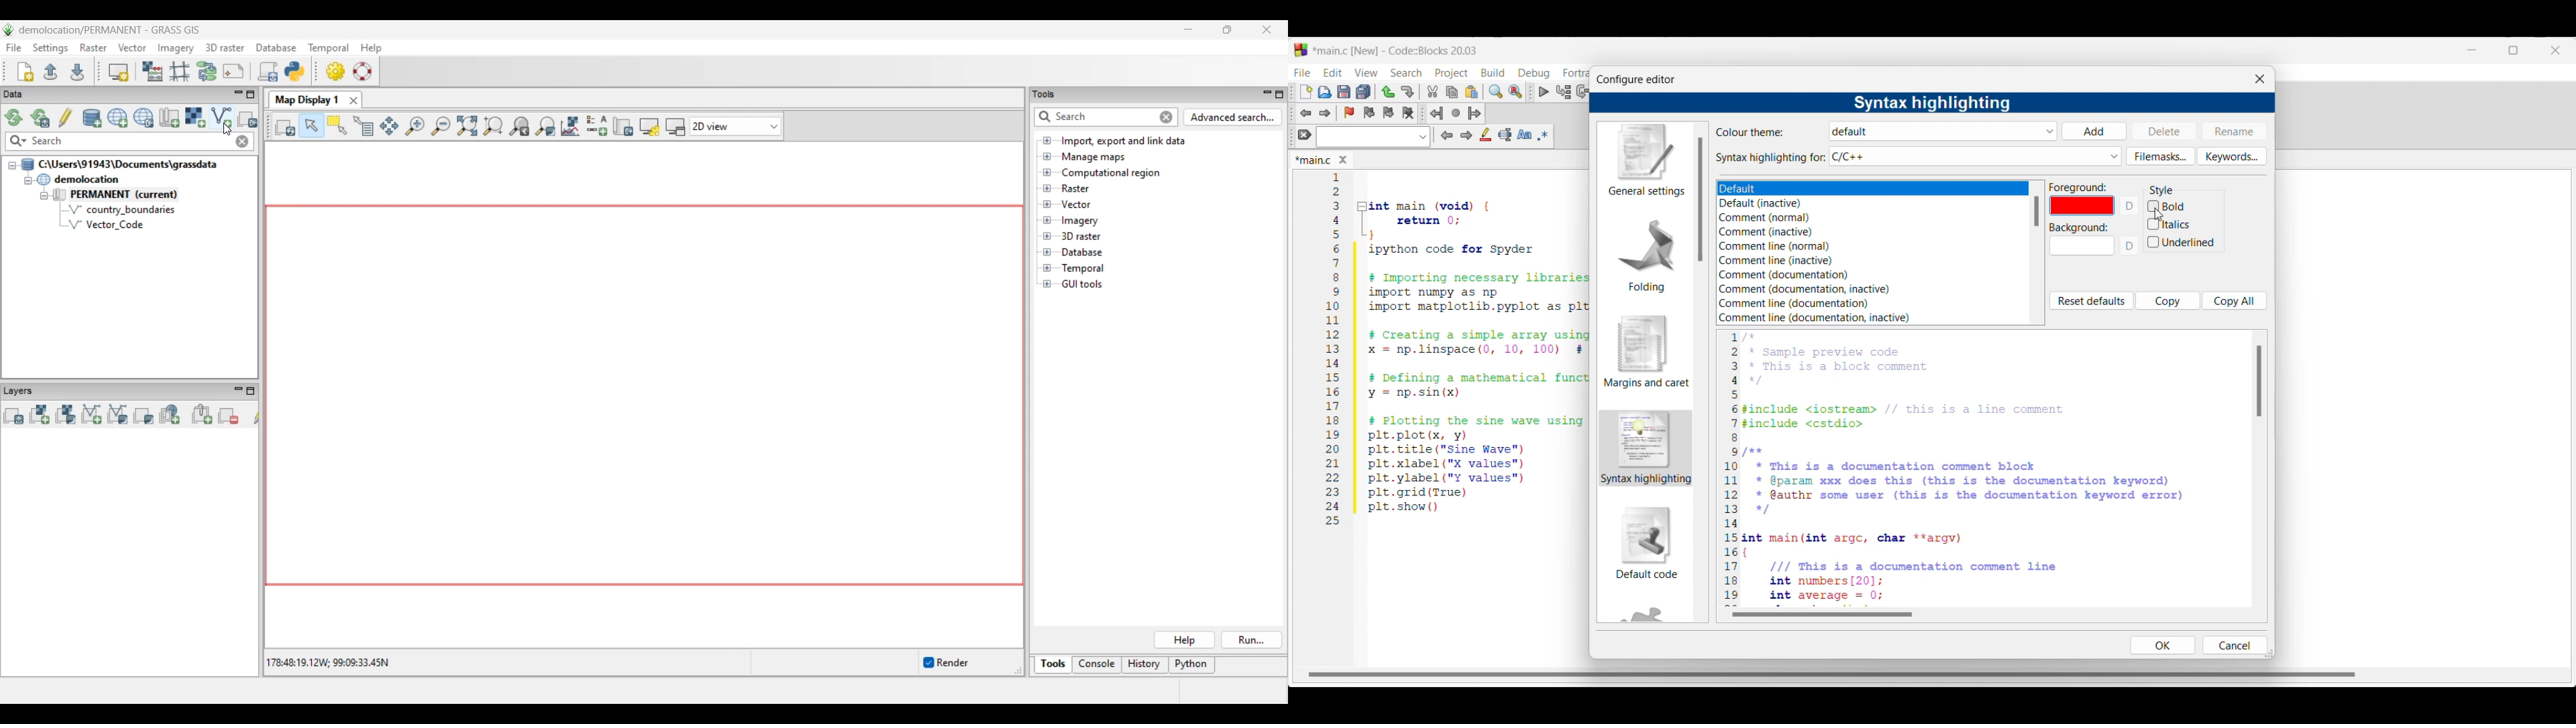  I want to click on Previous, so click(1447, 135).